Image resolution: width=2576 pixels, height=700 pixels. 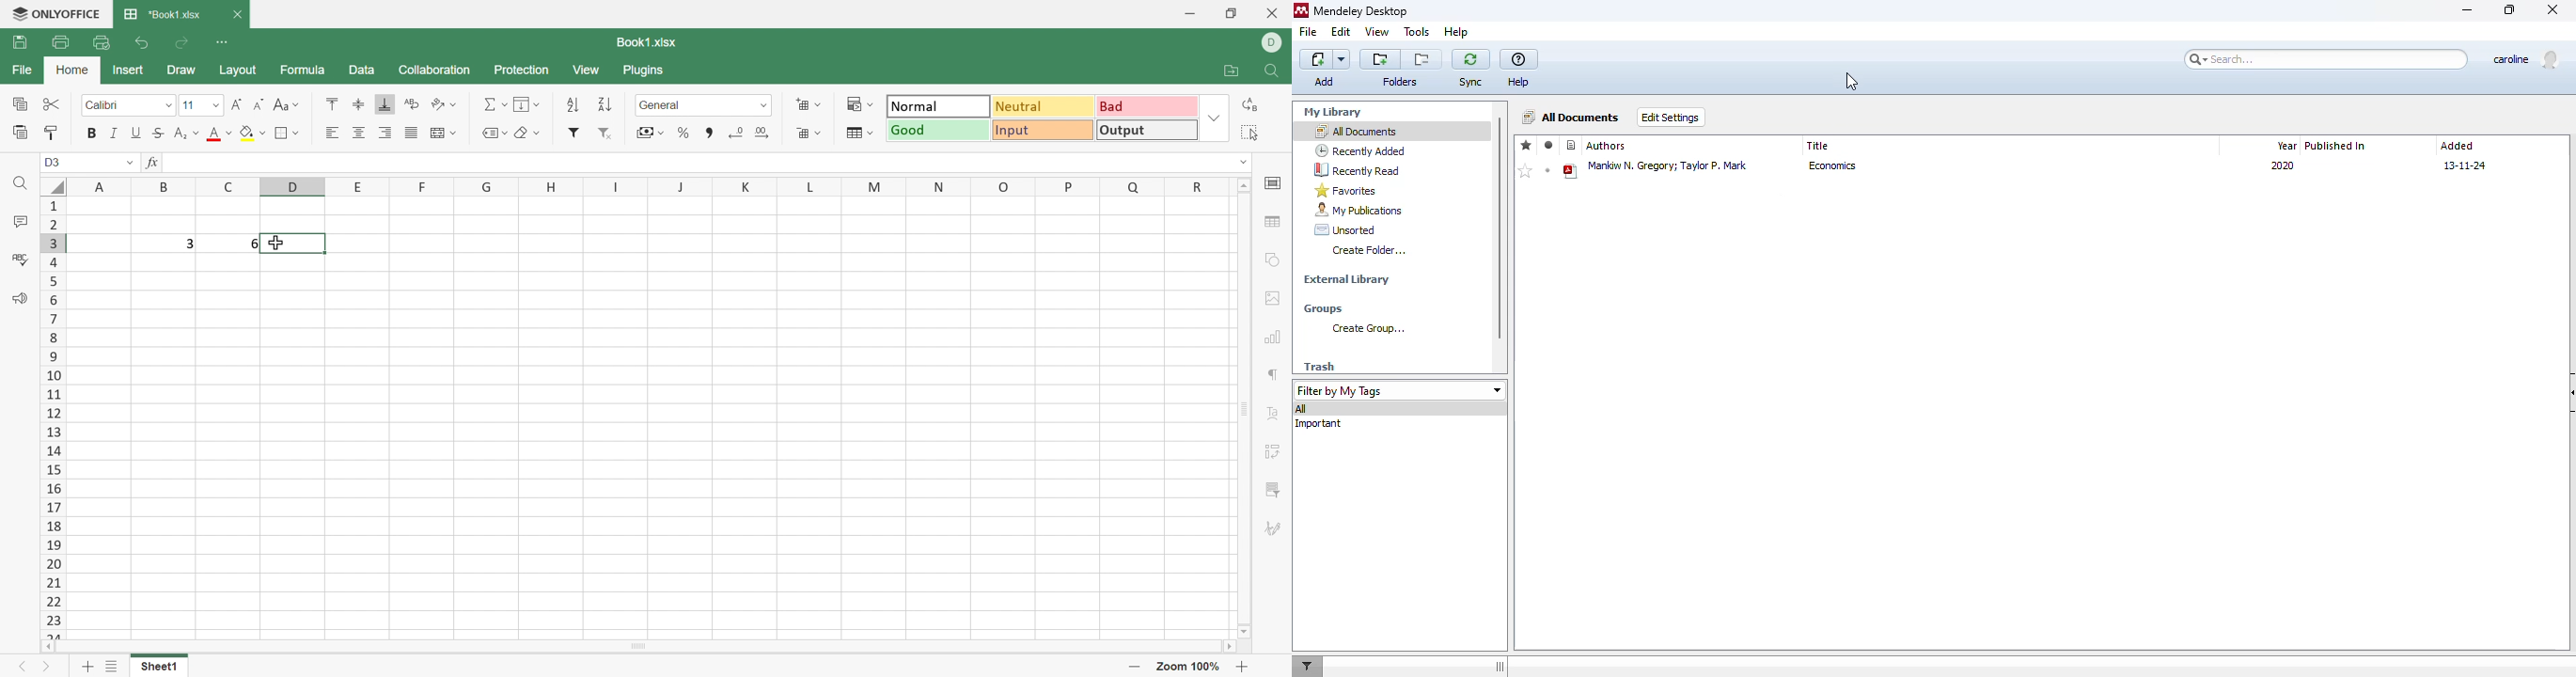 What do you see at coordinates (23, 667) in the screenshot?
I see `Previous` at bounding box center [23, 667].